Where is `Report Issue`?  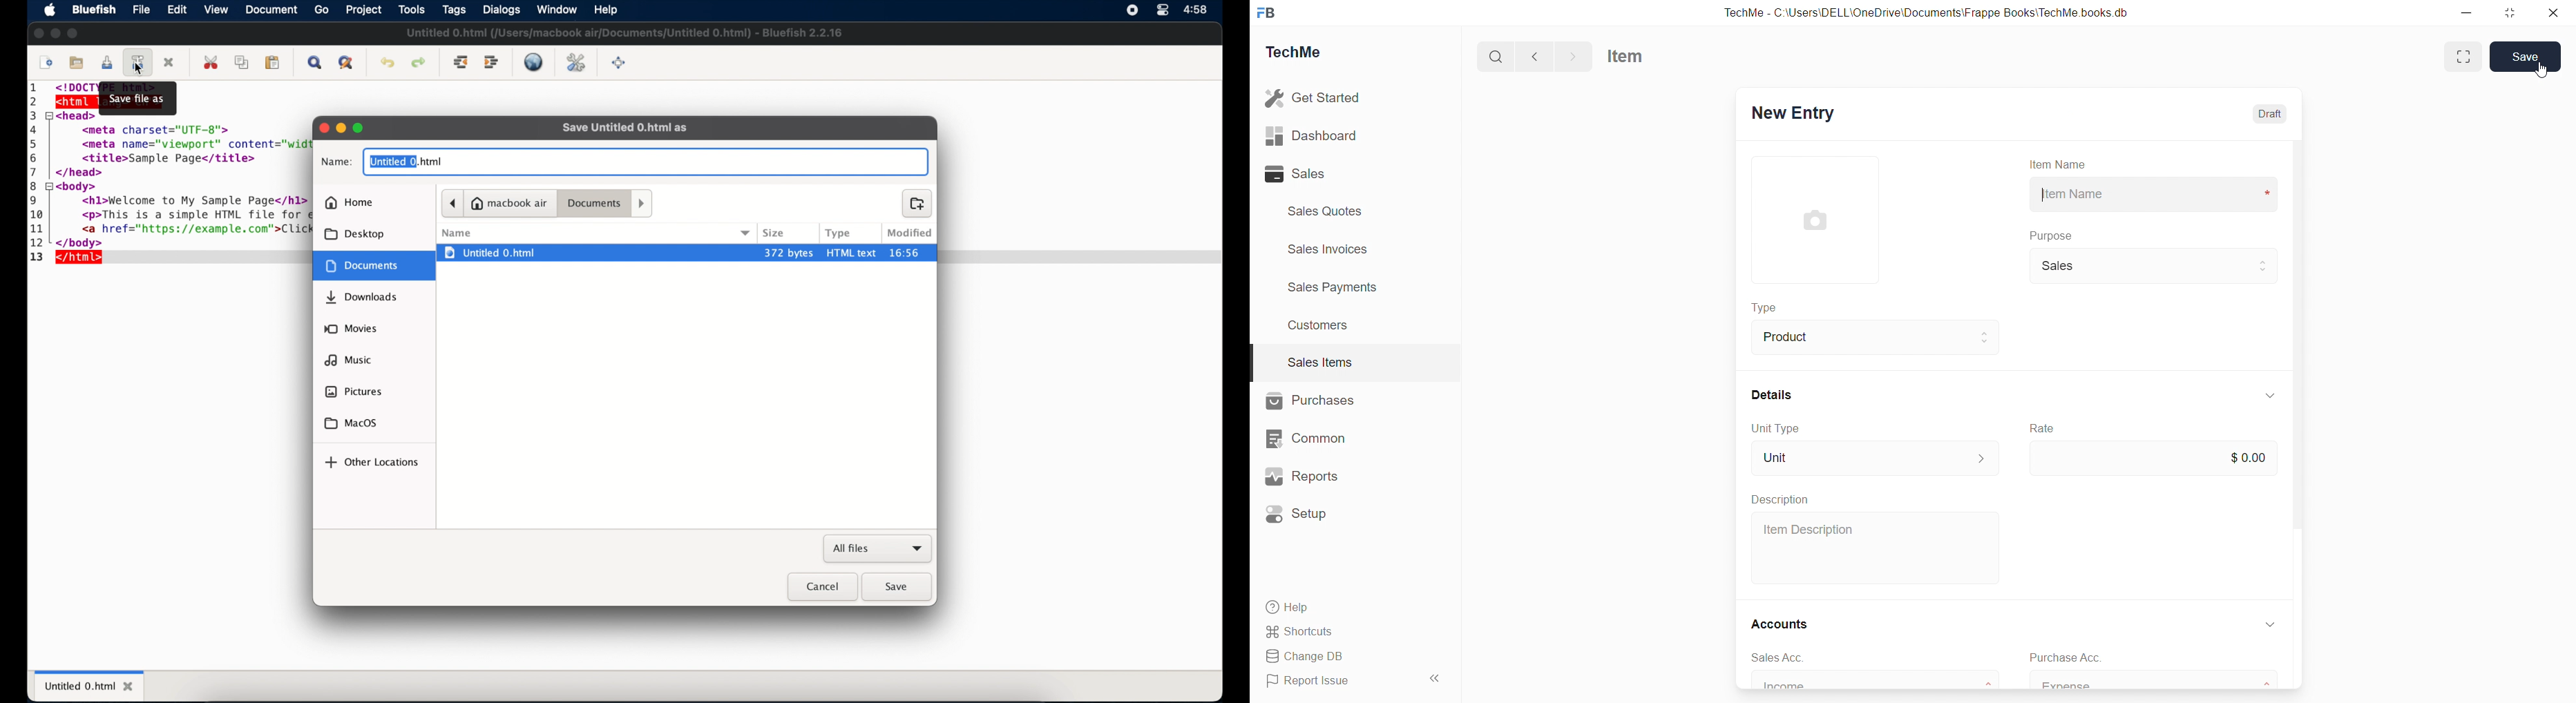 Report Issue is located at coordinates (1311, 682).